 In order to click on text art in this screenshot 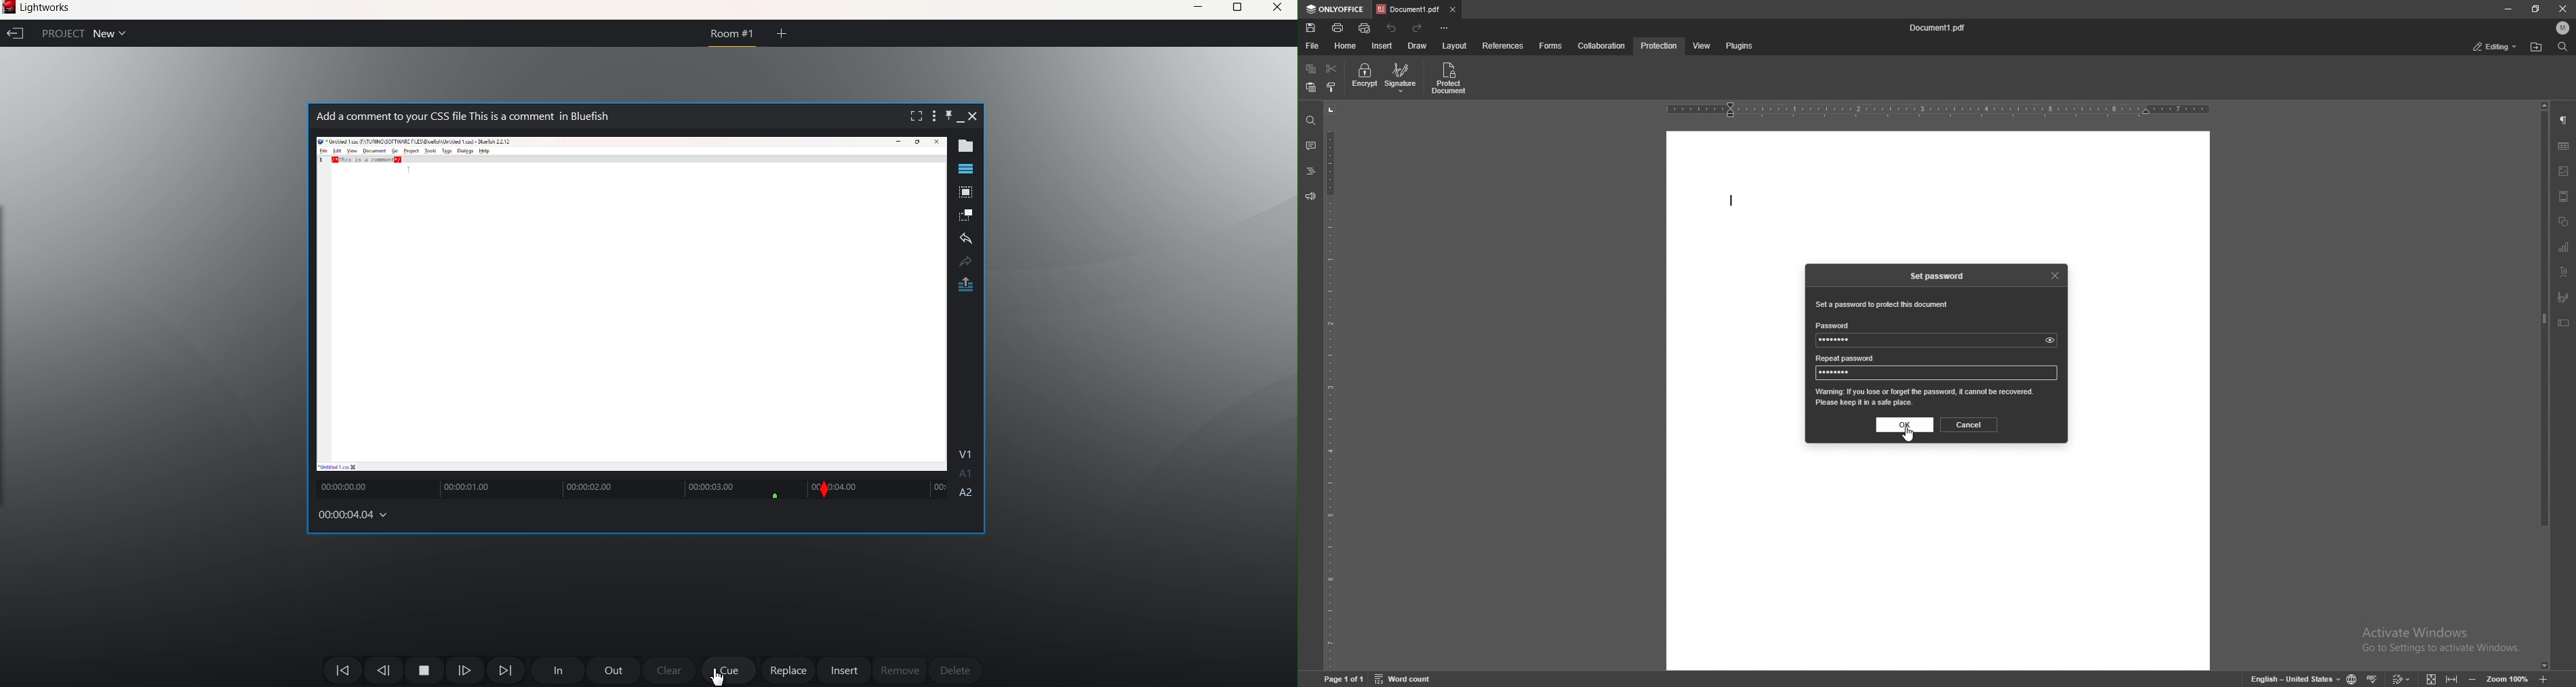, I will do `click(2565, 272)`.